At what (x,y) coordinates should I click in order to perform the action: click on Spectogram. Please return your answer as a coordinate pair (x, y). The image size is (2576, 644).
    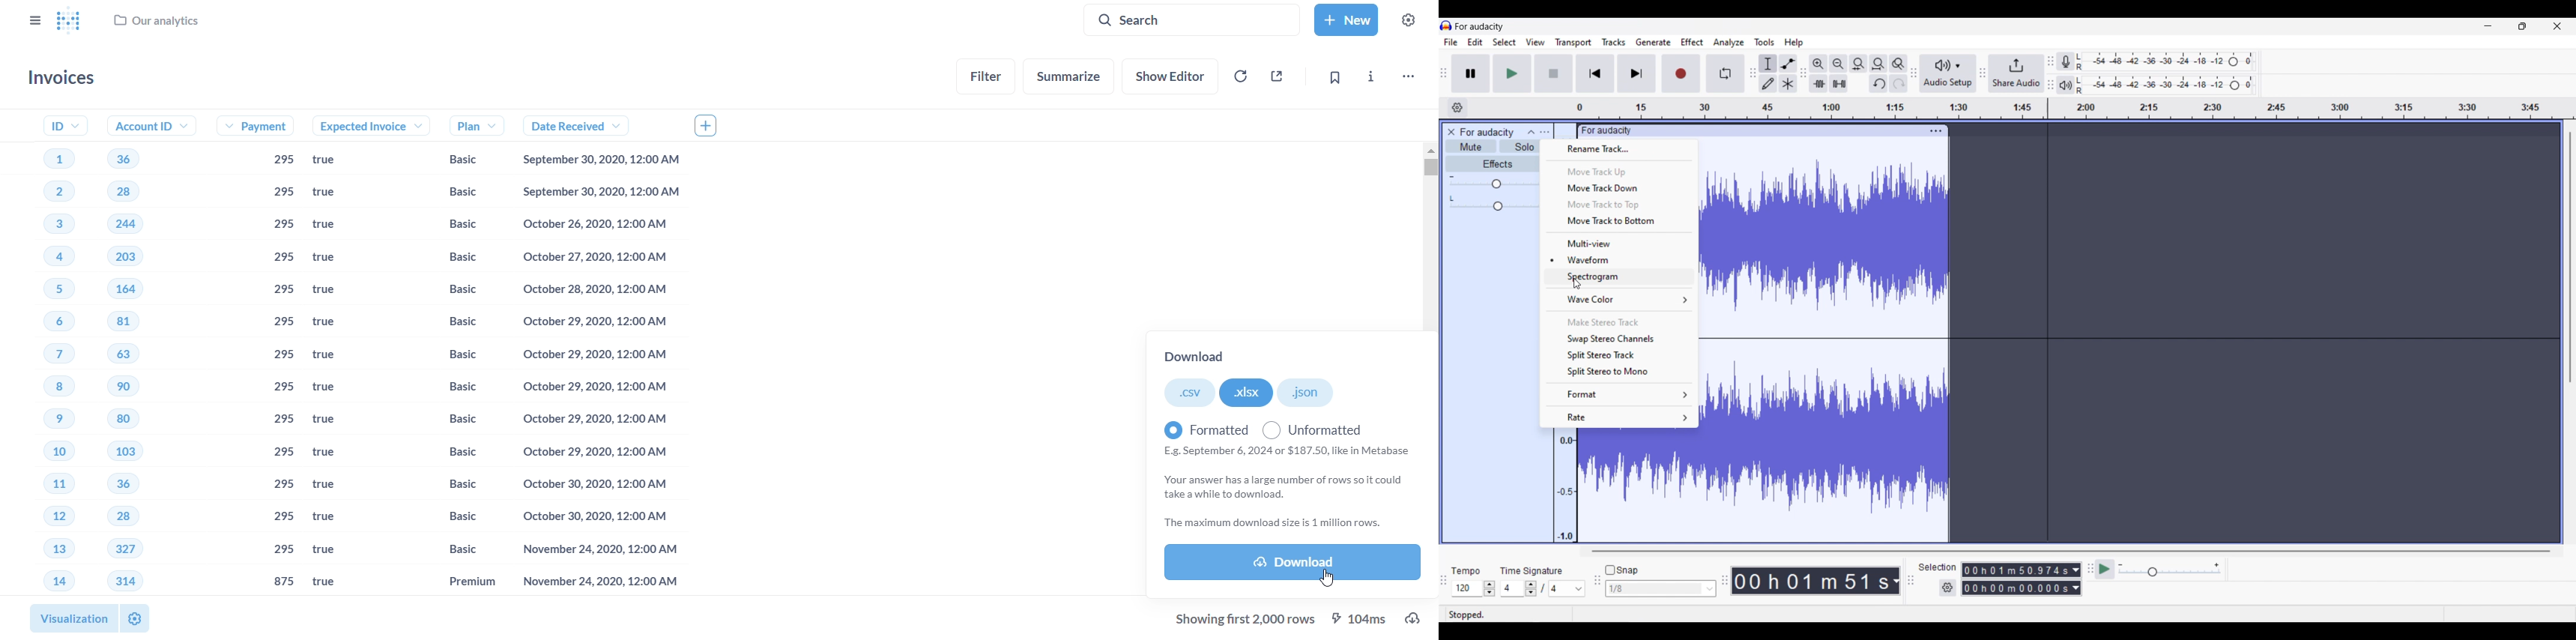
    Looking at the image, I should click on (1619, 277).